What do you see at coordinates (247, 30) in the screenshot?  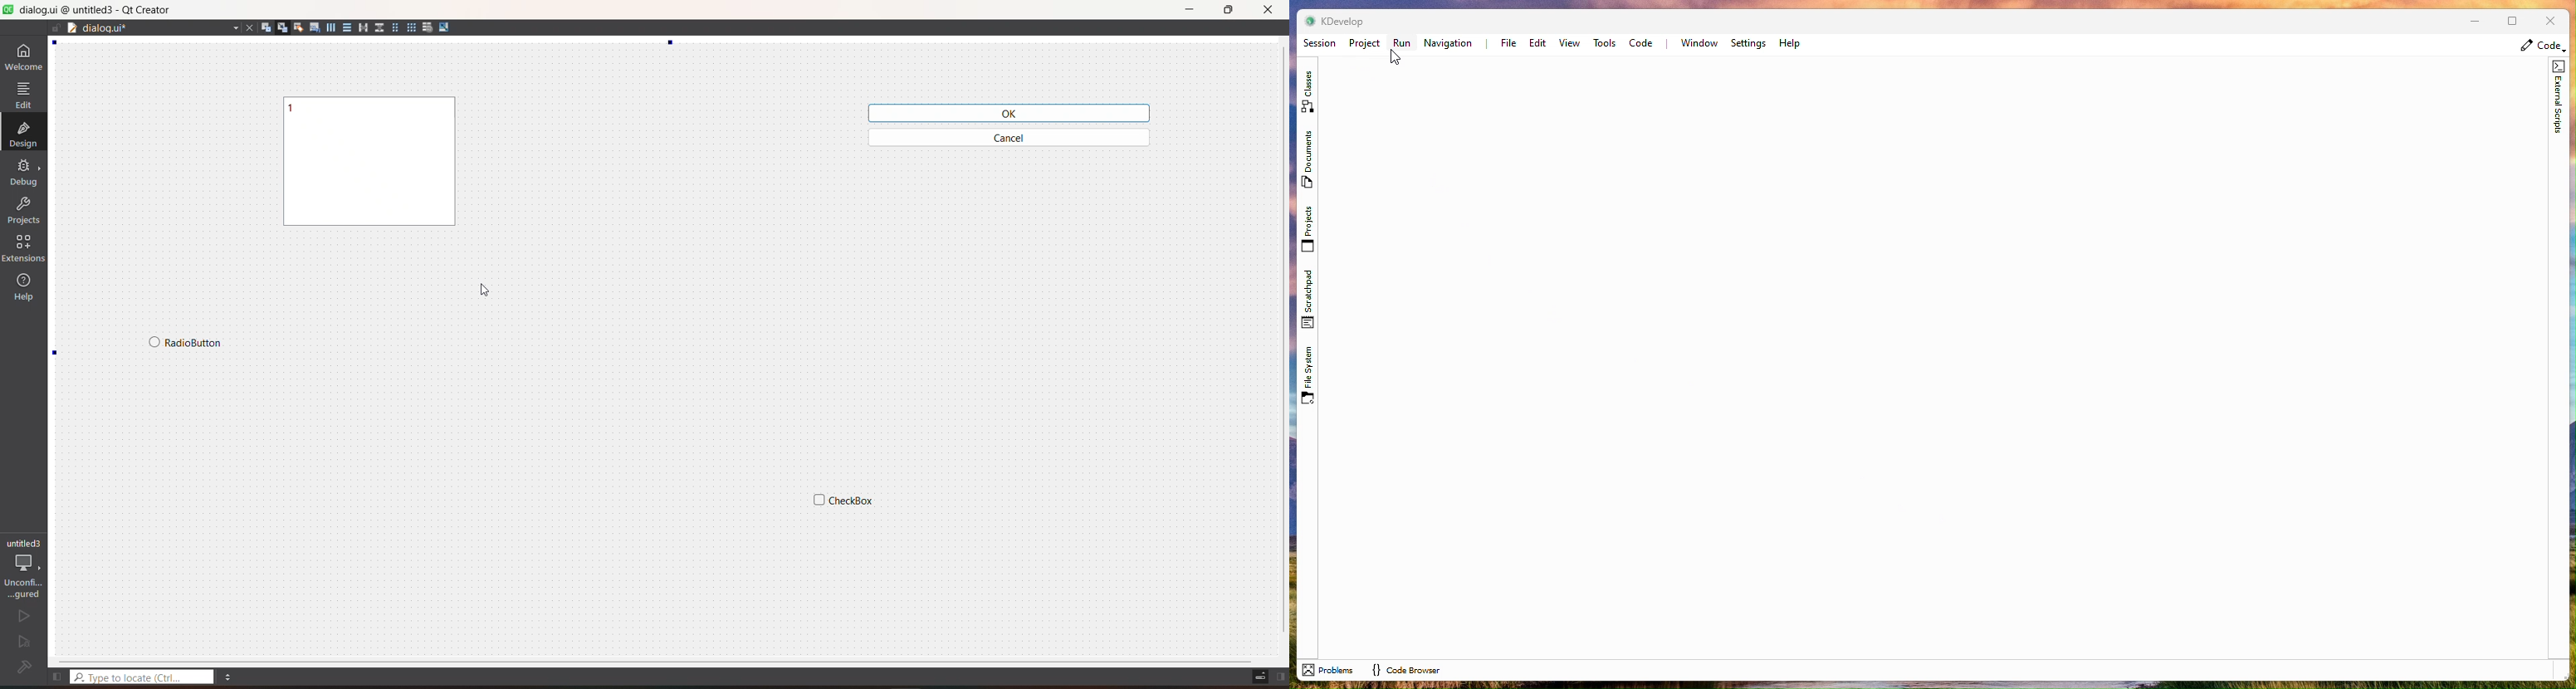 I see `close current file` at bounding box center [247, 30].